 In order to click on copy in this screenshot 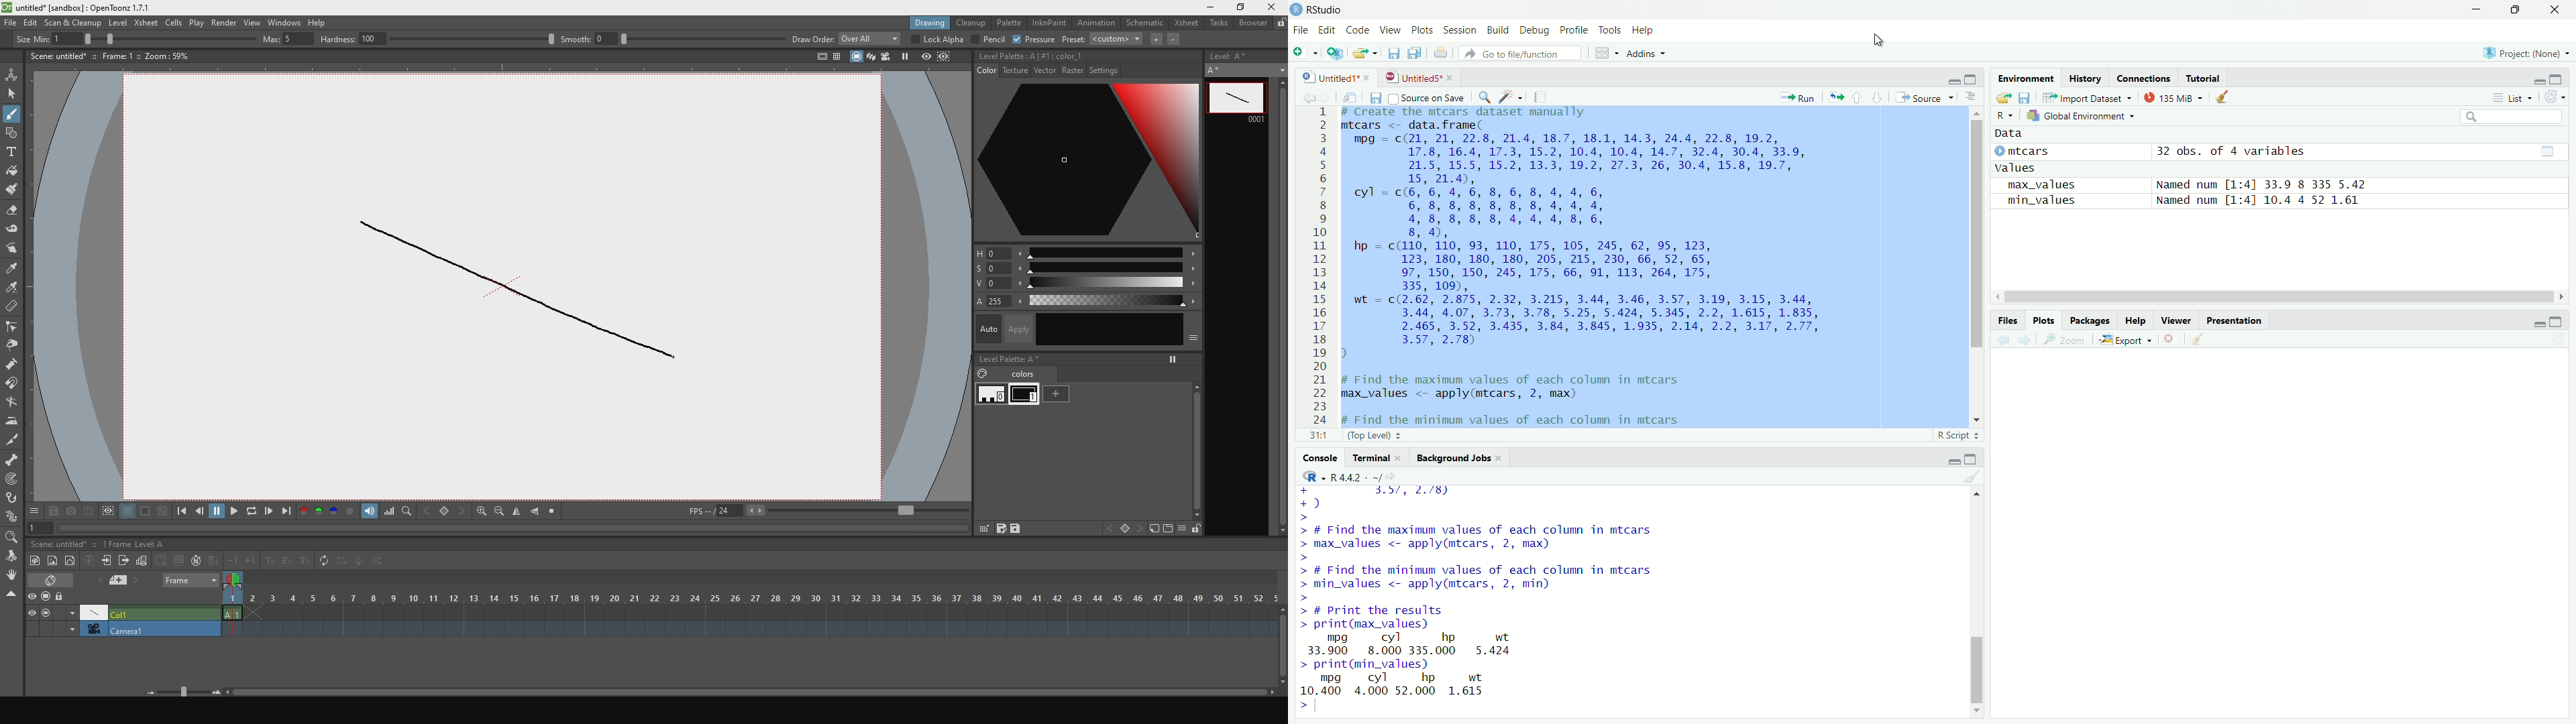, I will do `click(1413, 53)`.